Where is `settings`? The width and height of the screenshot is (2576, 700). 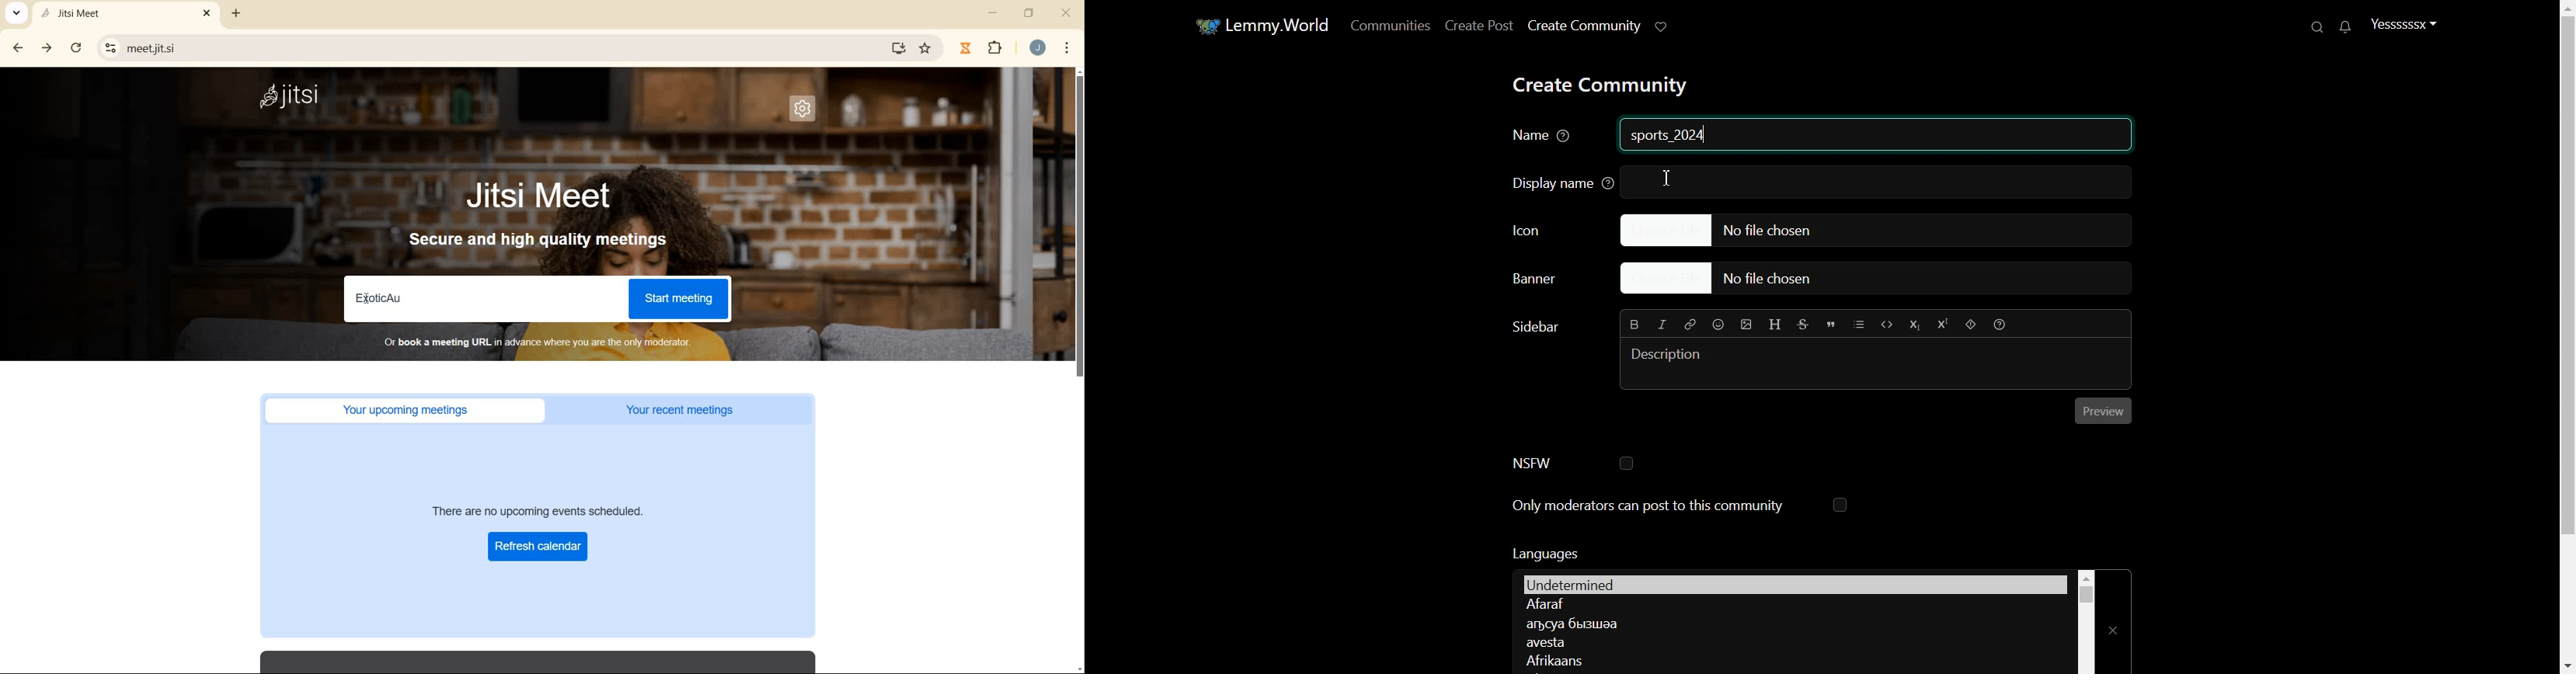 settings is located at coordinates (803, 109).